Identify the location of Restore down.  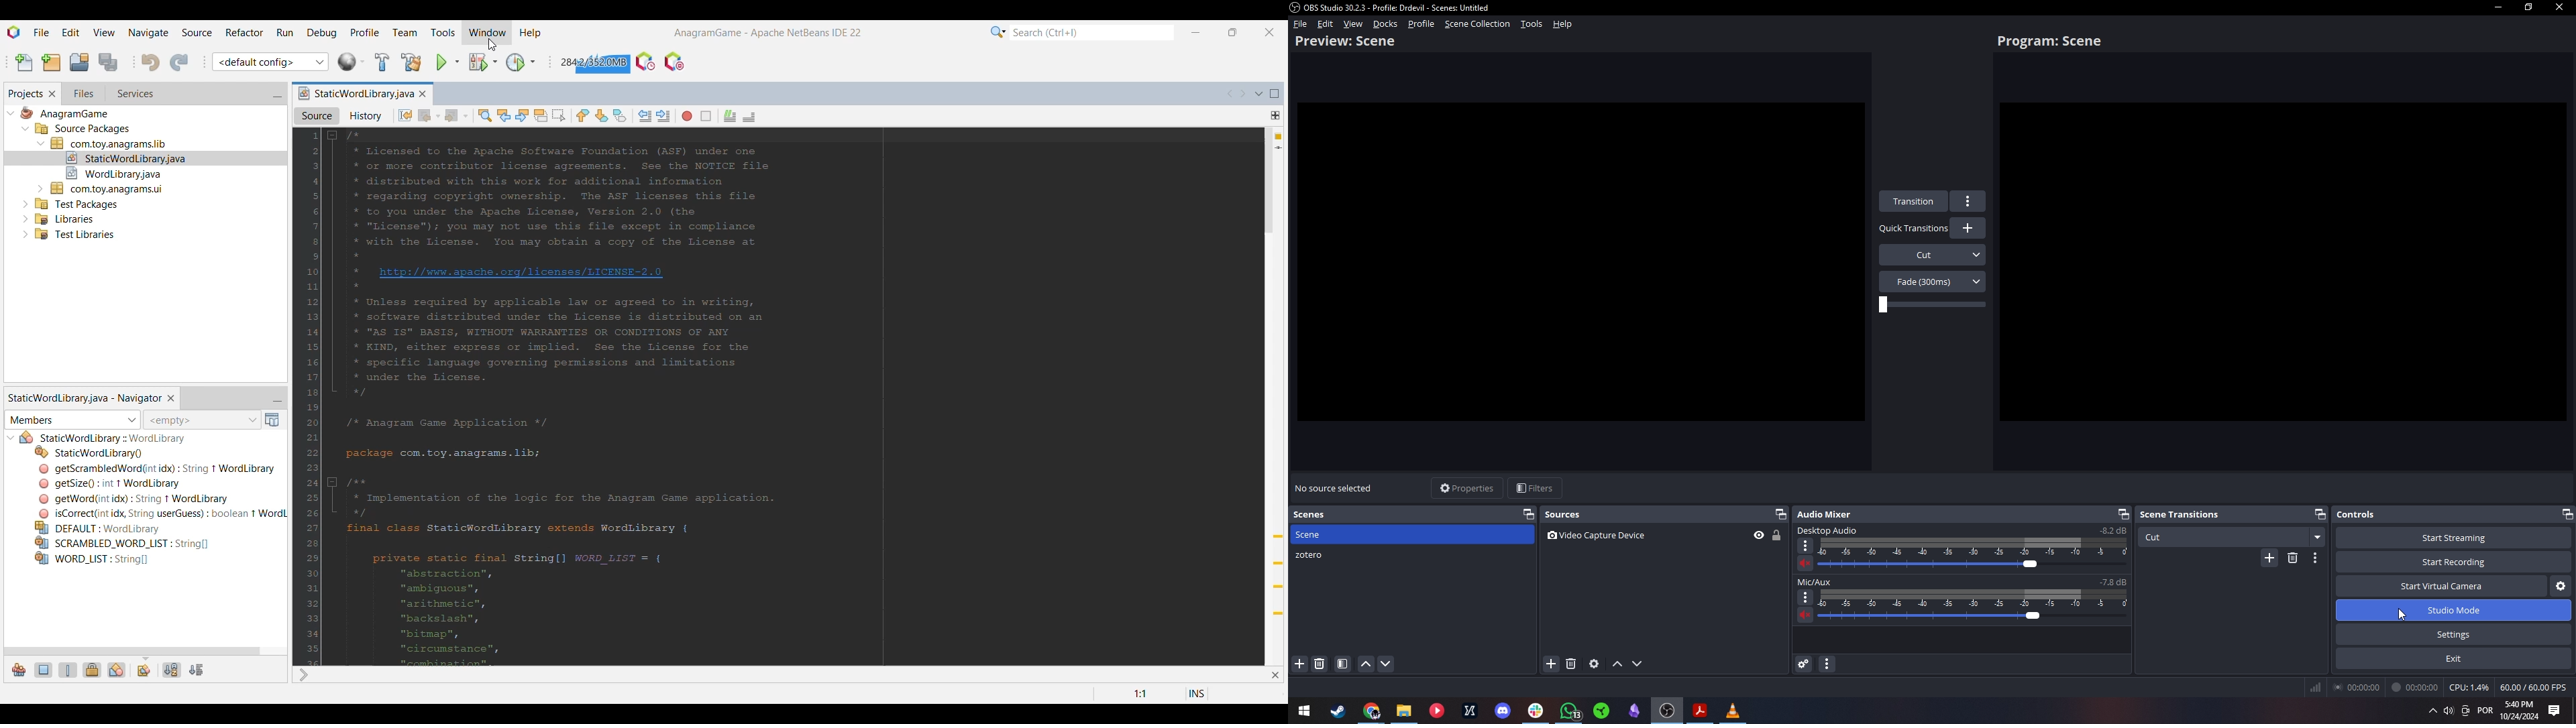
(2528, 8).